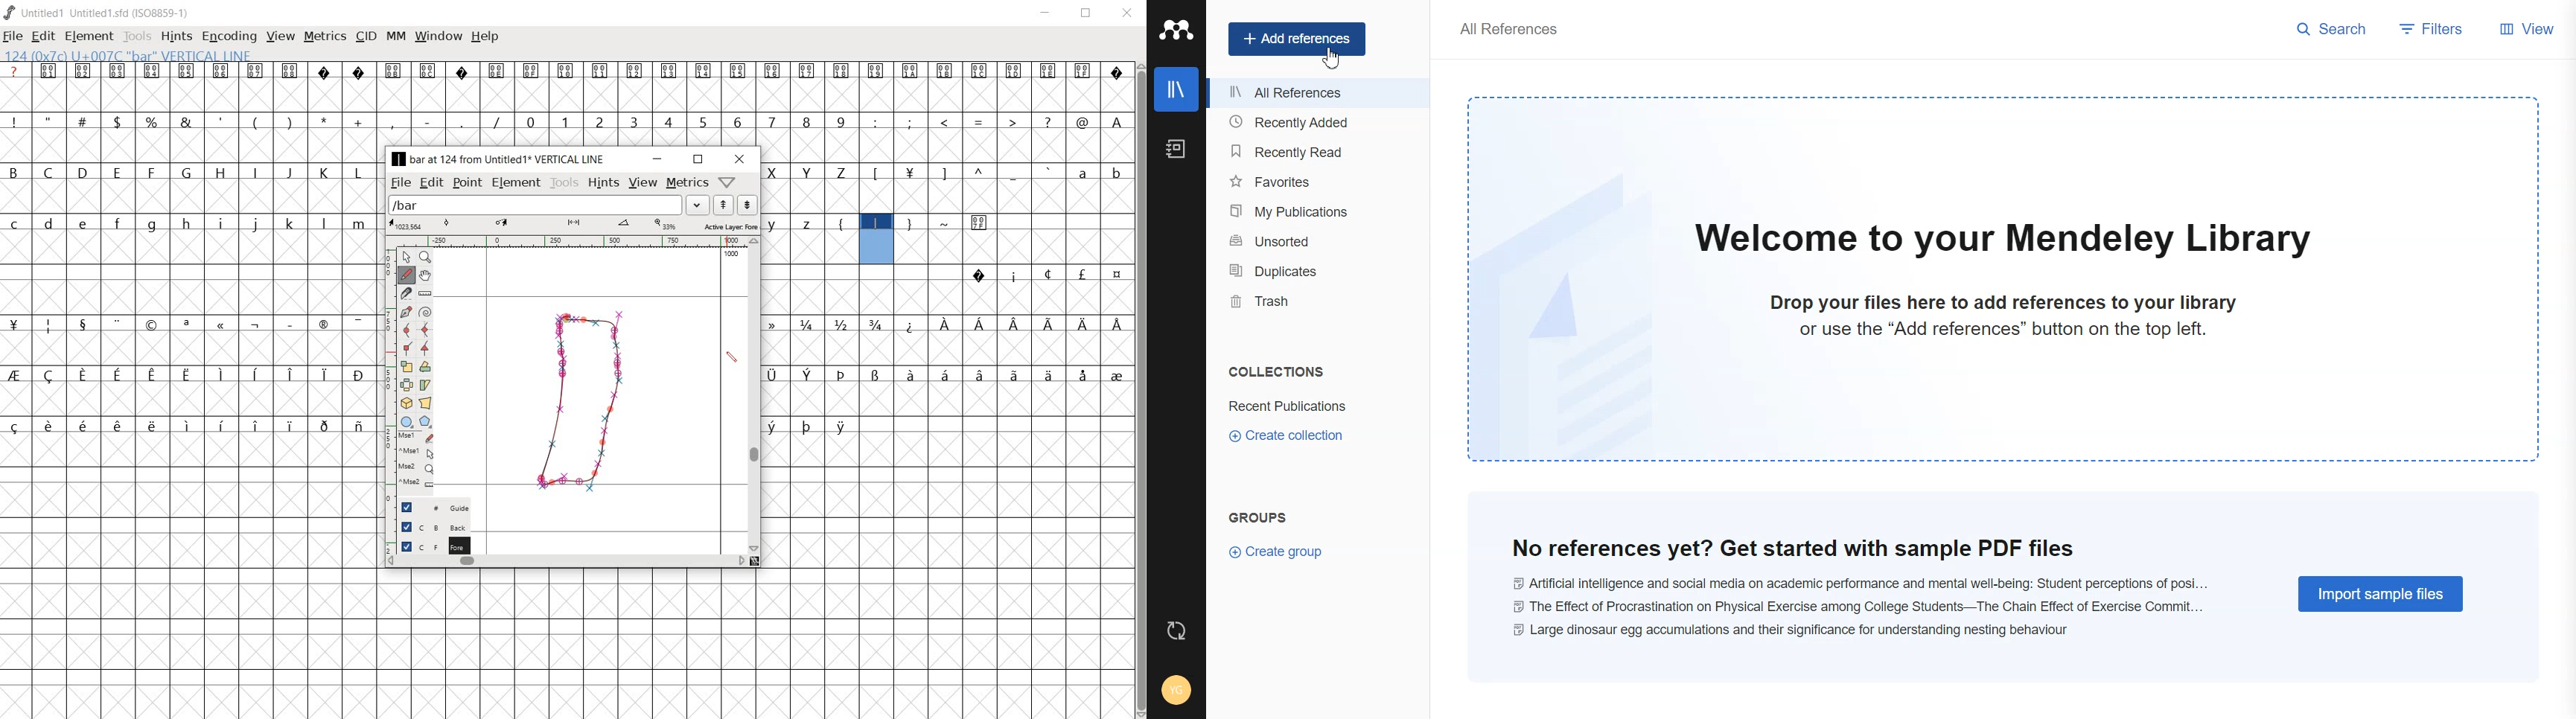 This screenshot has width=2576, height=728. What do you see at coordinates (946, 324) in the screenshot?
I see `numbers and special letters` at bounding box center [946, 324].